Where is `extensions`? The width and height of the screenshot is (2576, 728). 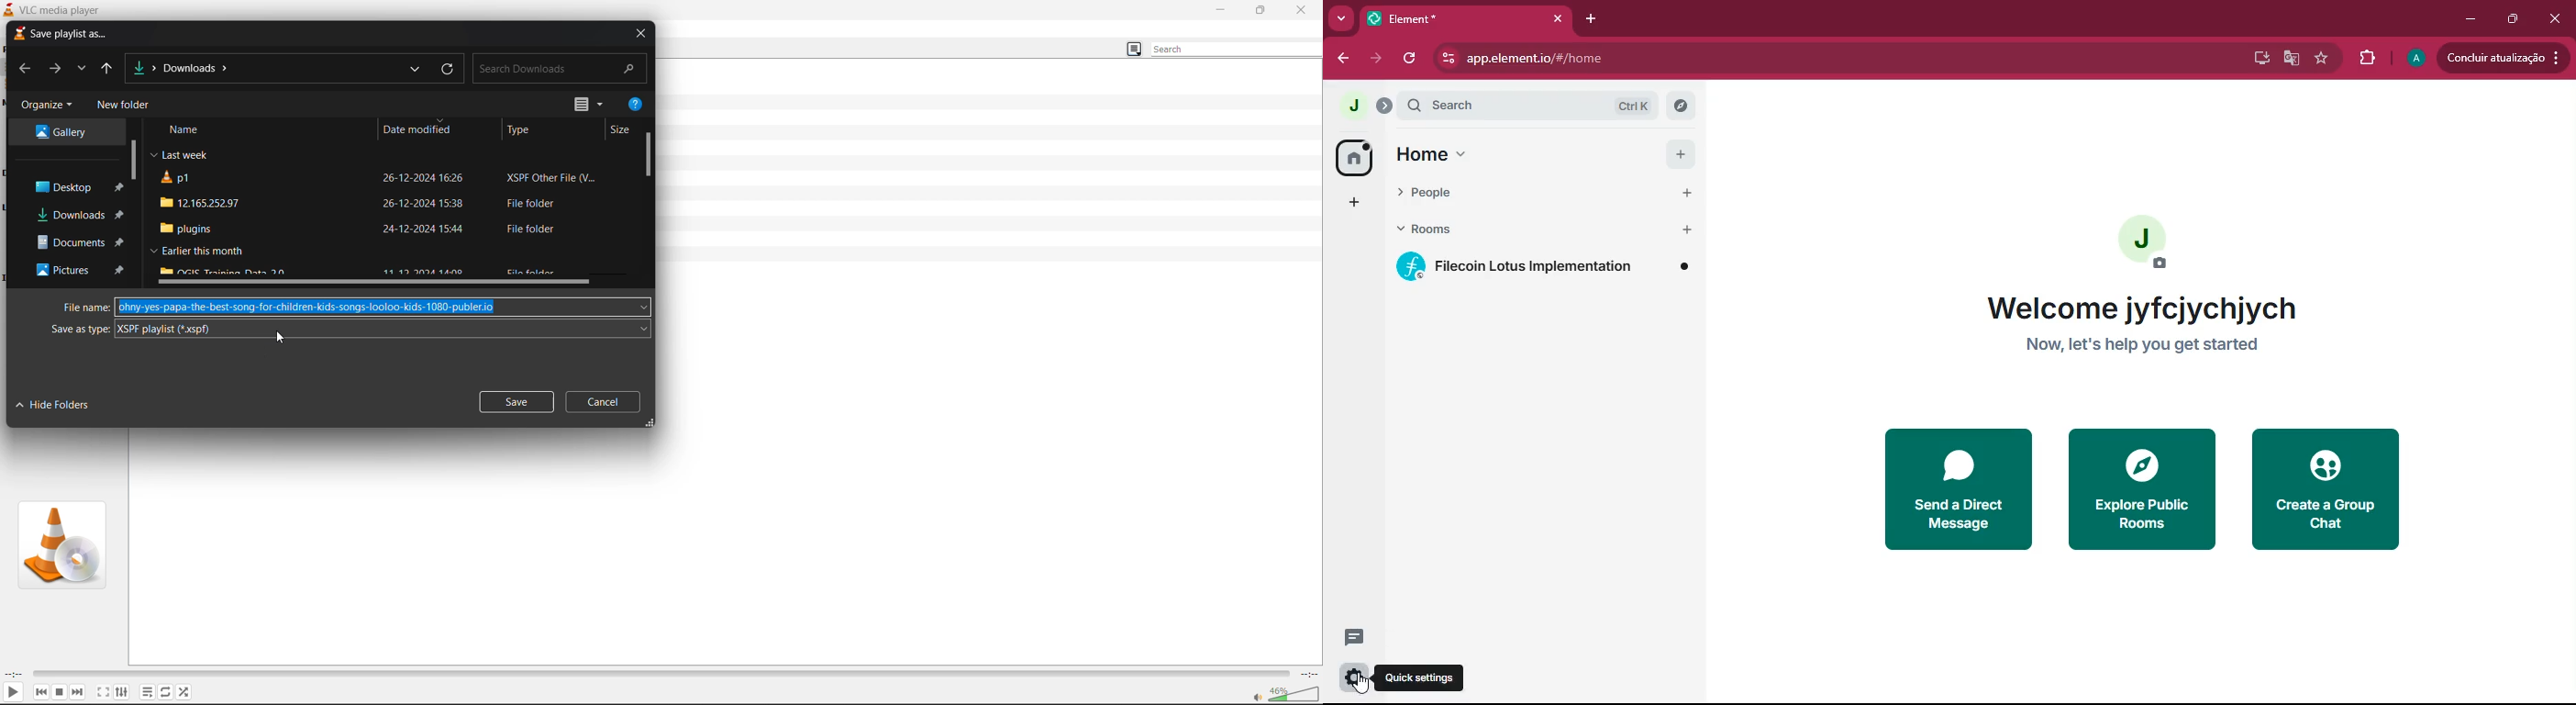 extensions is located at coordinates (2364, 59).